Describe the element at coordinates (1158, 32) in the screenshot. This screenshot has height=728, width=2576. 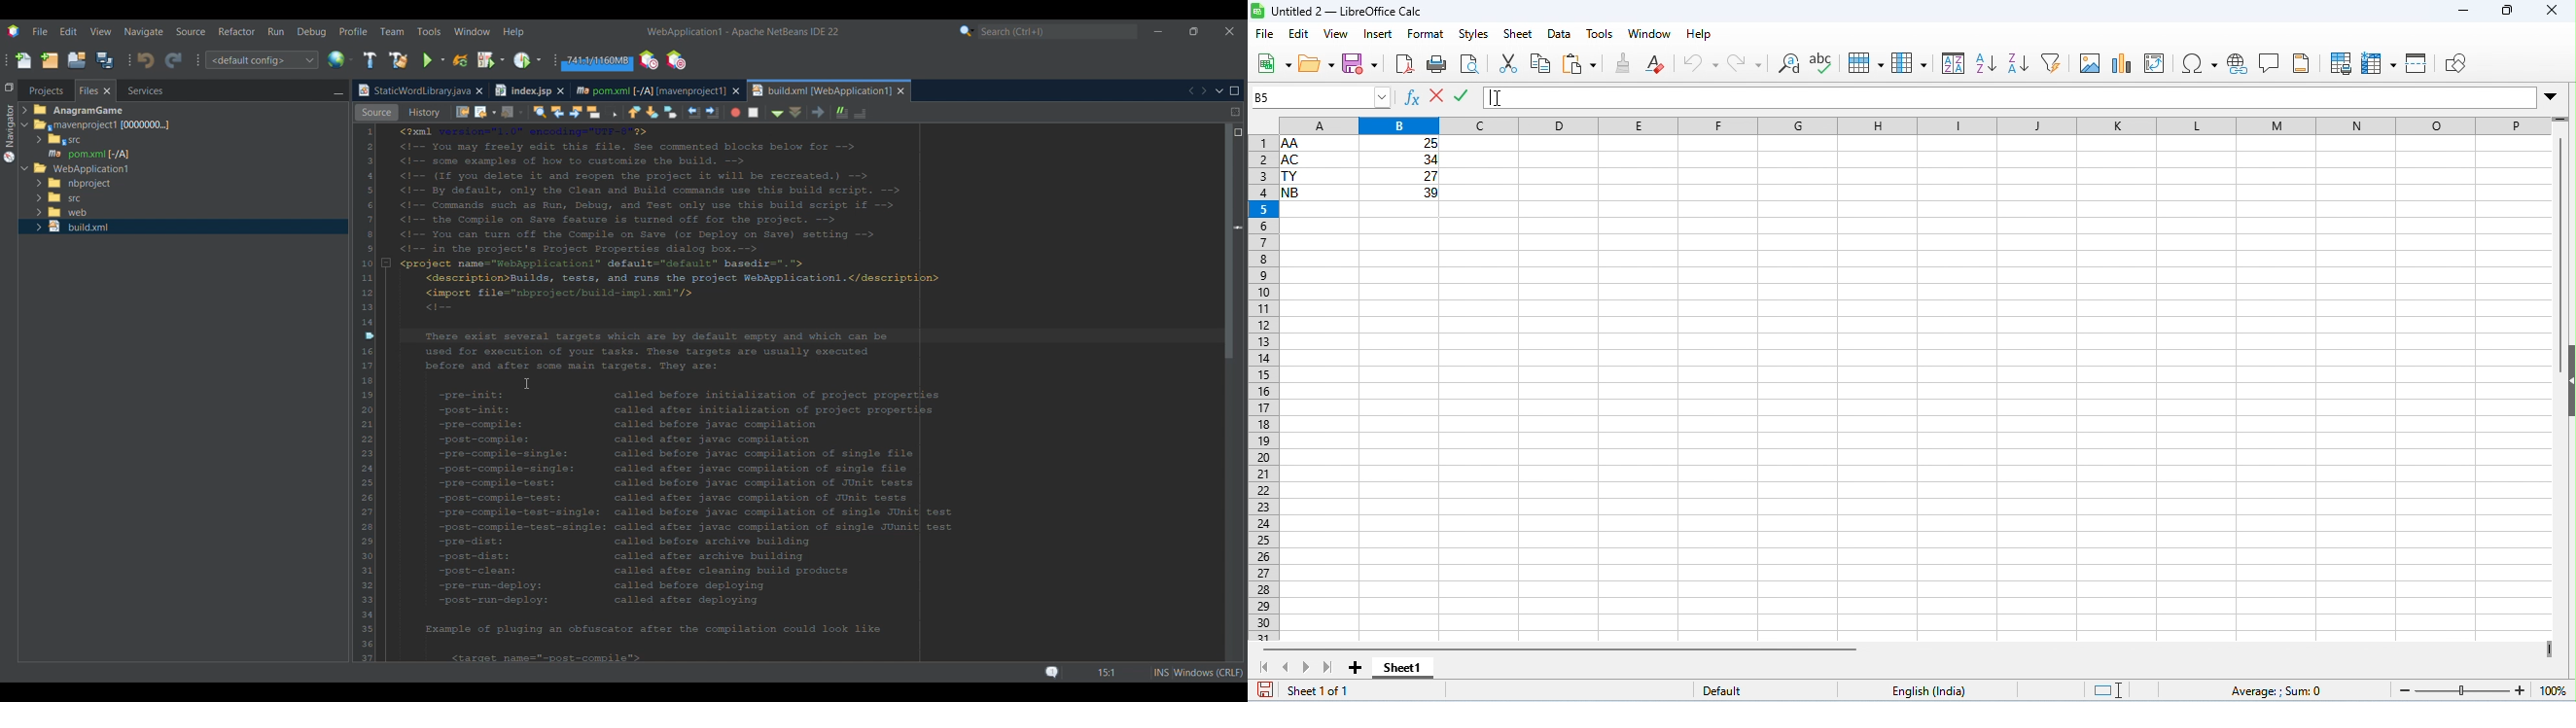
I see `Minimize` at that location.